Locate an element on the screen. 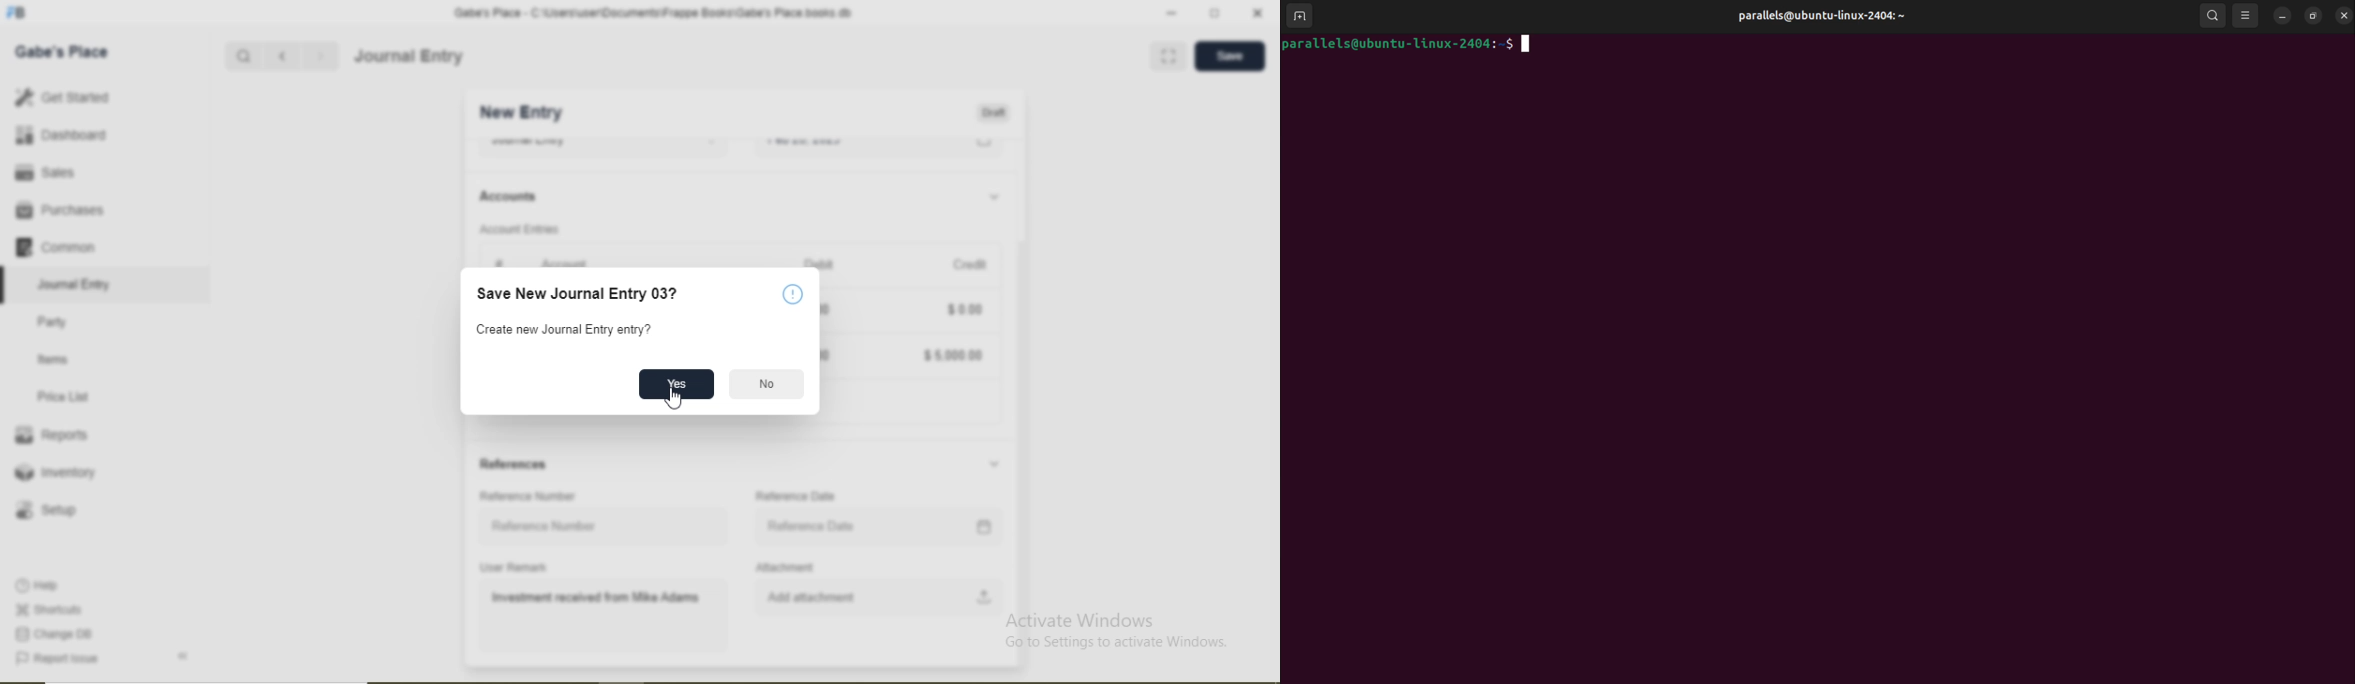 This screenshot has height=700, width=2380. Purchases is located at coordinates (59, 210).